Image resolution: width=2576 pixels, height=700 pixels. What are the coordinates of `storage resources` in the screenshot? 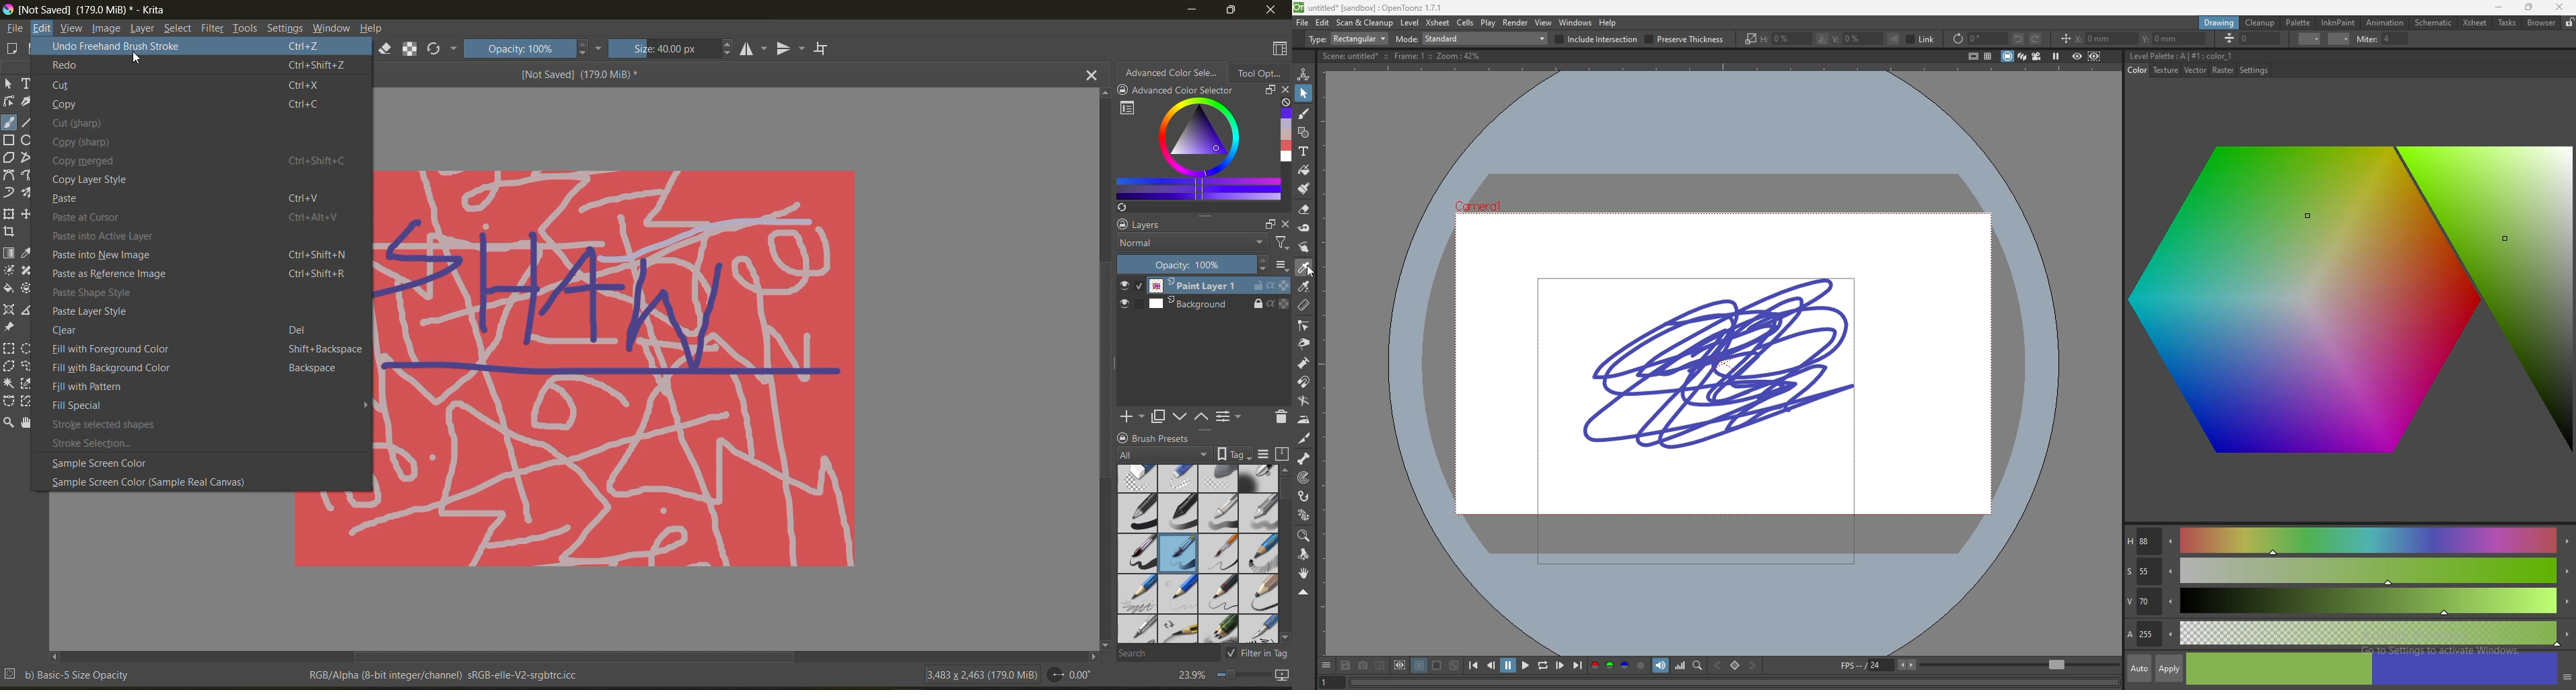 It's located at (1284, 455).